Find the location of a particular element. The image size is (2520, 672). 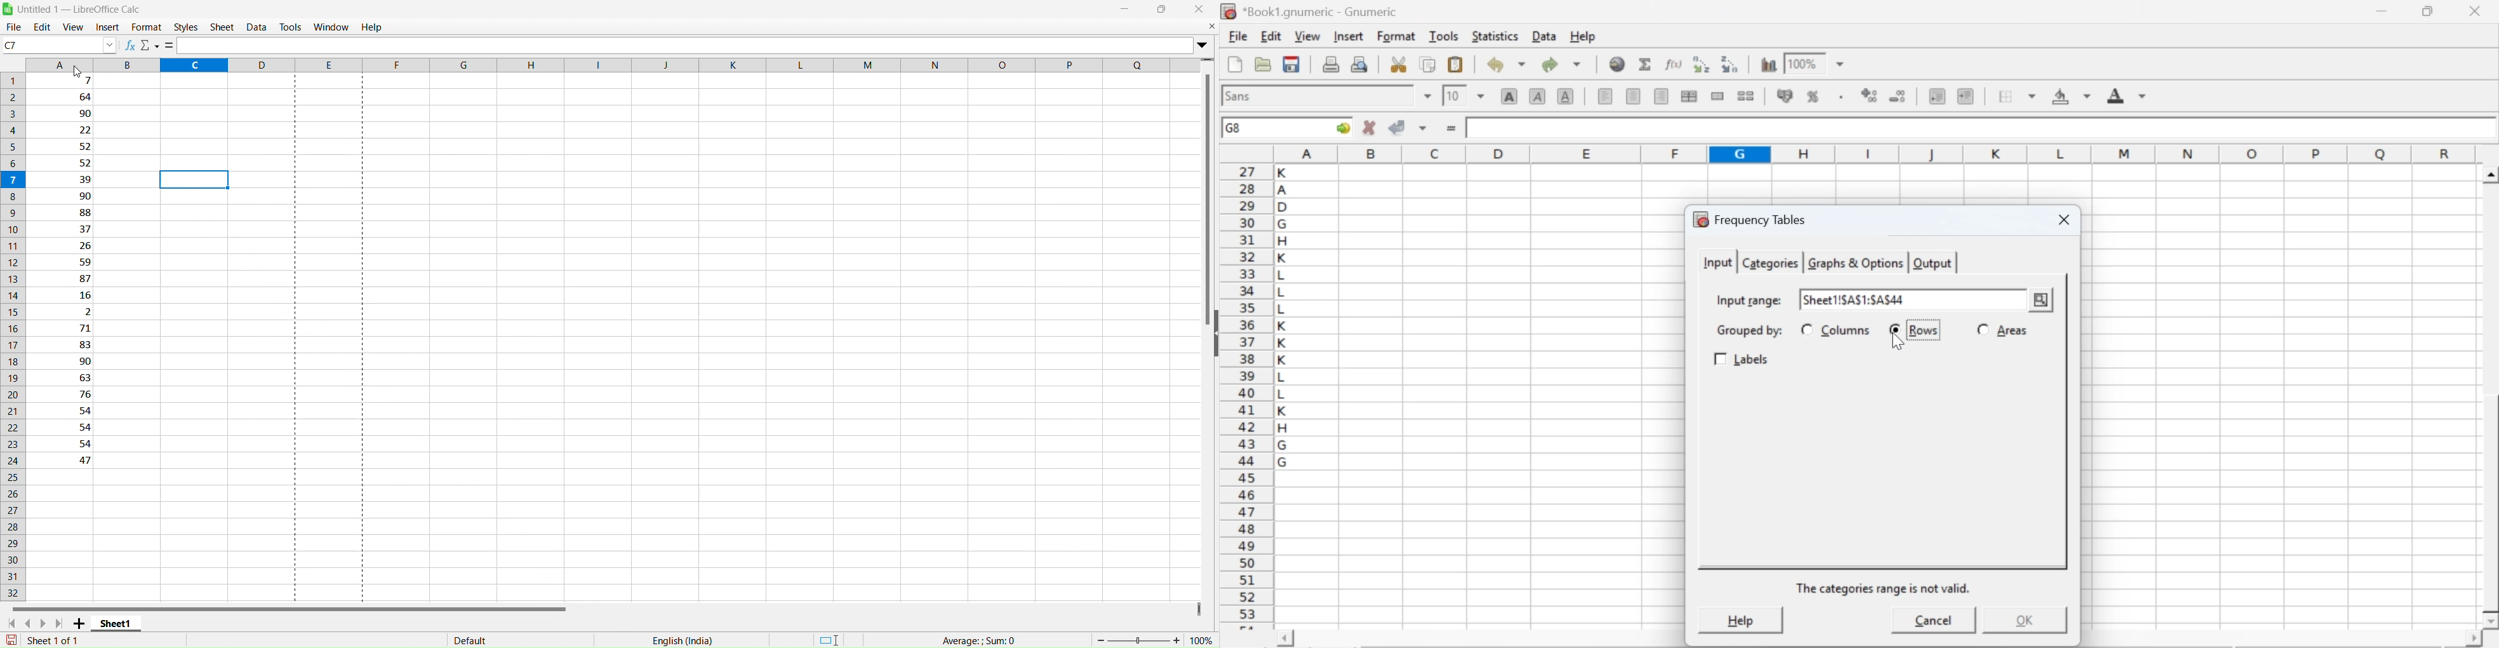

decrease indent is located at coordinates (1937, 95).